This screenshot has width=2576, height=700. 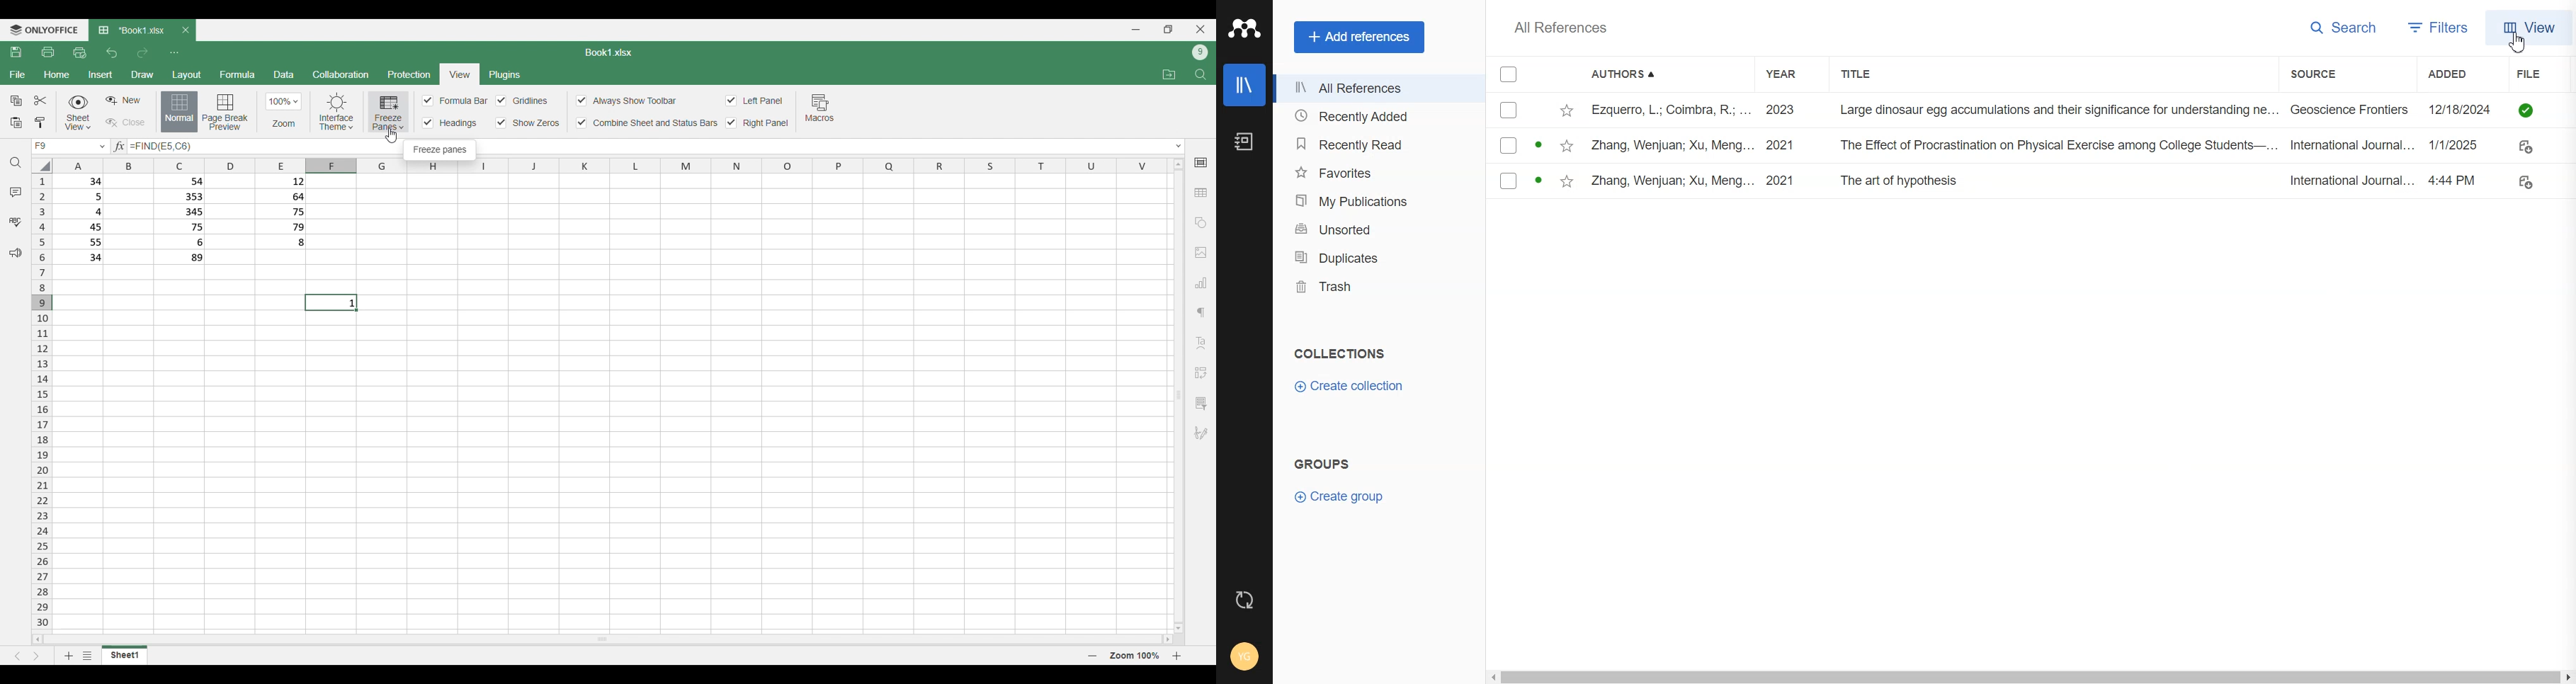 What do you see at coordinates (1135, 656) in the screenshot?
I see `Current zoom factor` at bounding box center [1135, 656].